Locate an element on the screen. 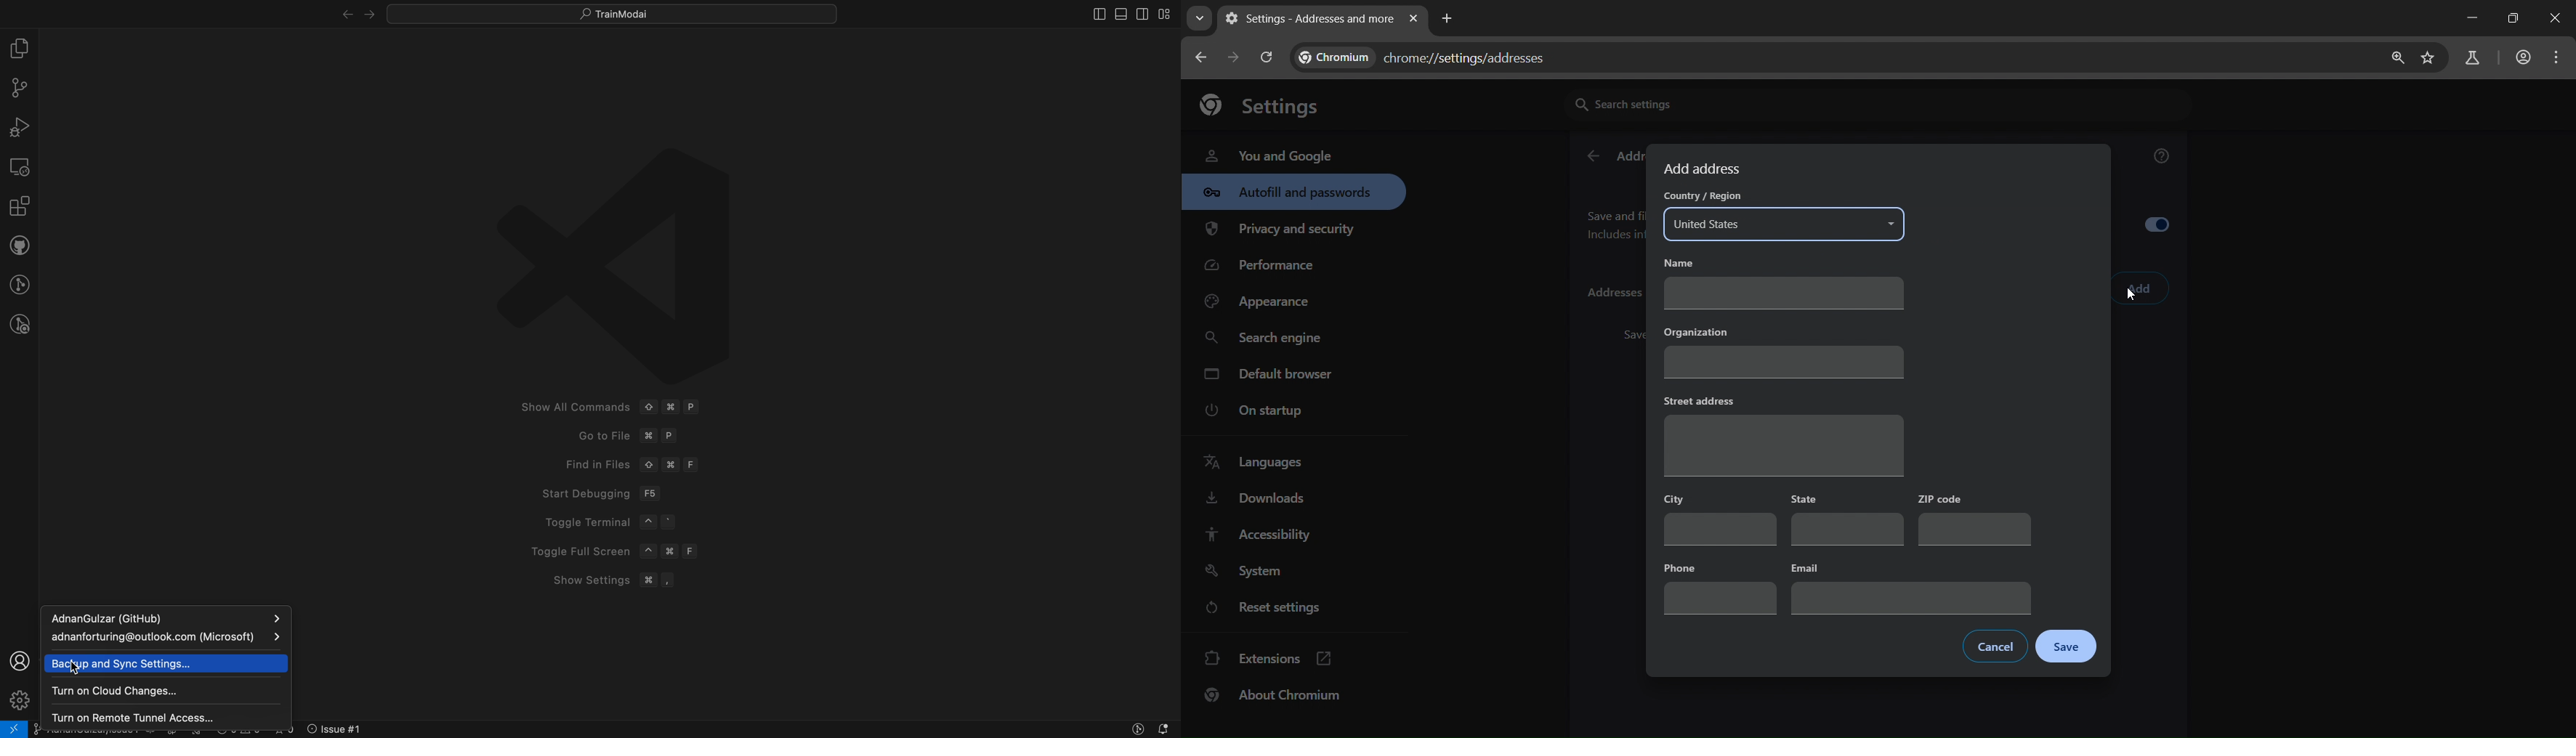 The width and height of the screenshot is (2576, 756). cursor is located at coordinates (2131, 298).